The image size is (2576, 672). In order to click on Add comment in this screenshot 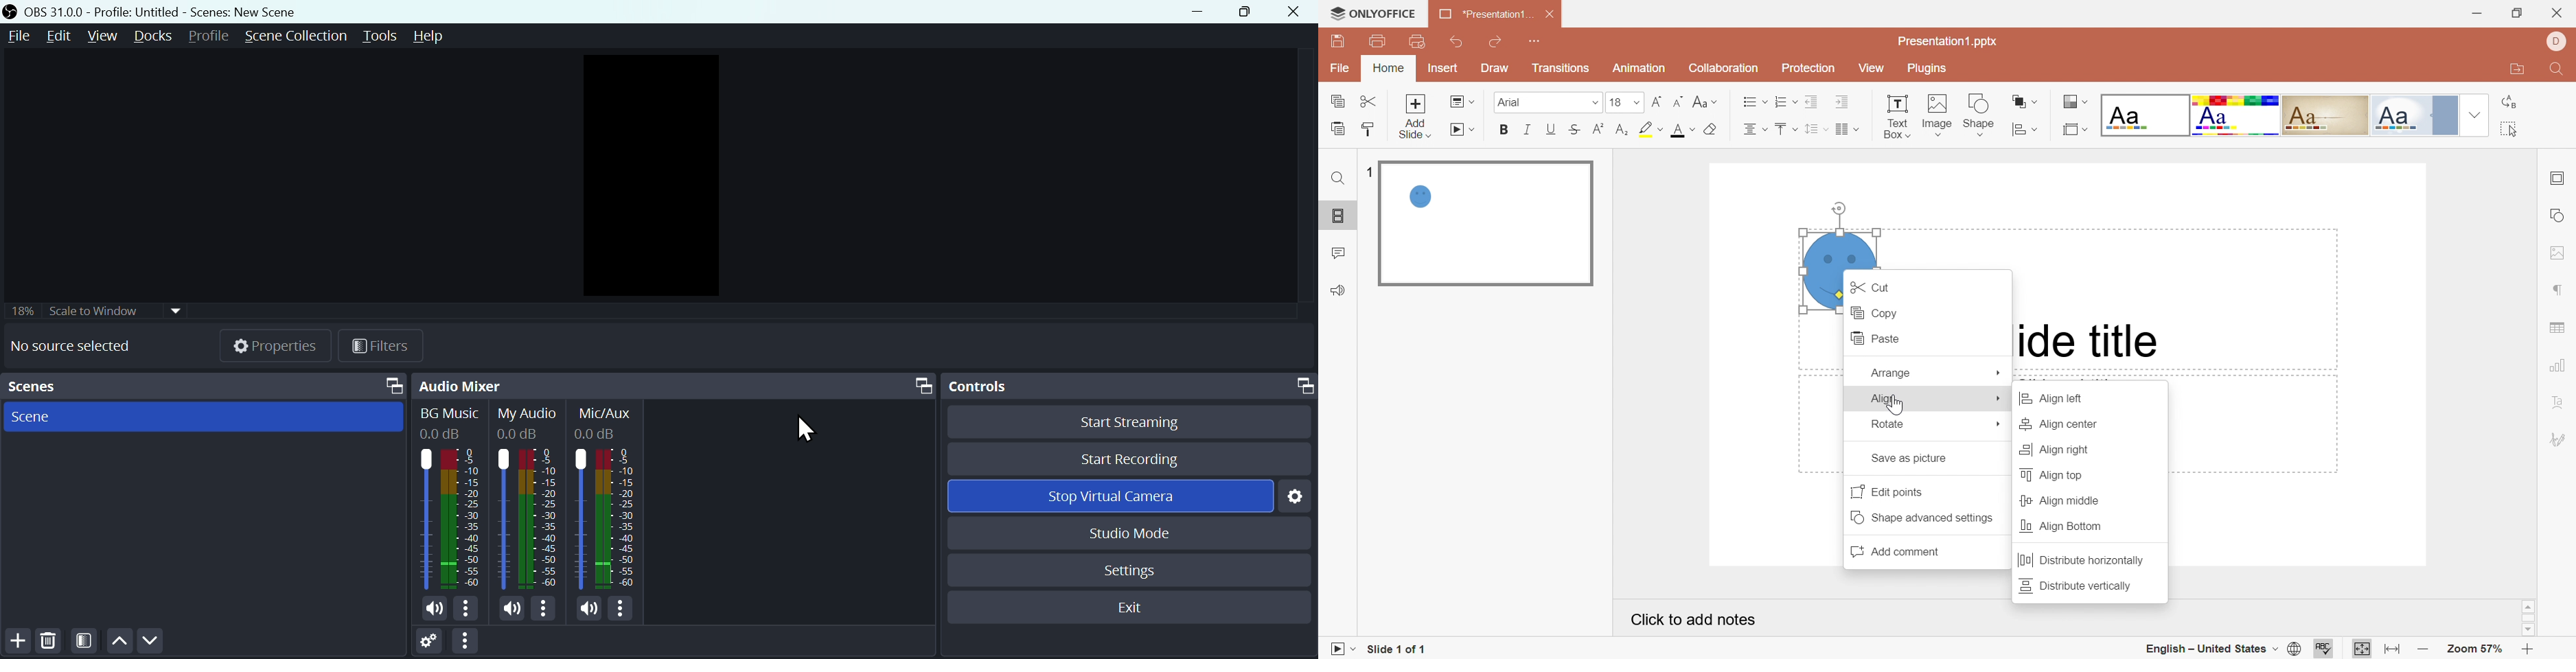, I will do `click(1901, 553)`.